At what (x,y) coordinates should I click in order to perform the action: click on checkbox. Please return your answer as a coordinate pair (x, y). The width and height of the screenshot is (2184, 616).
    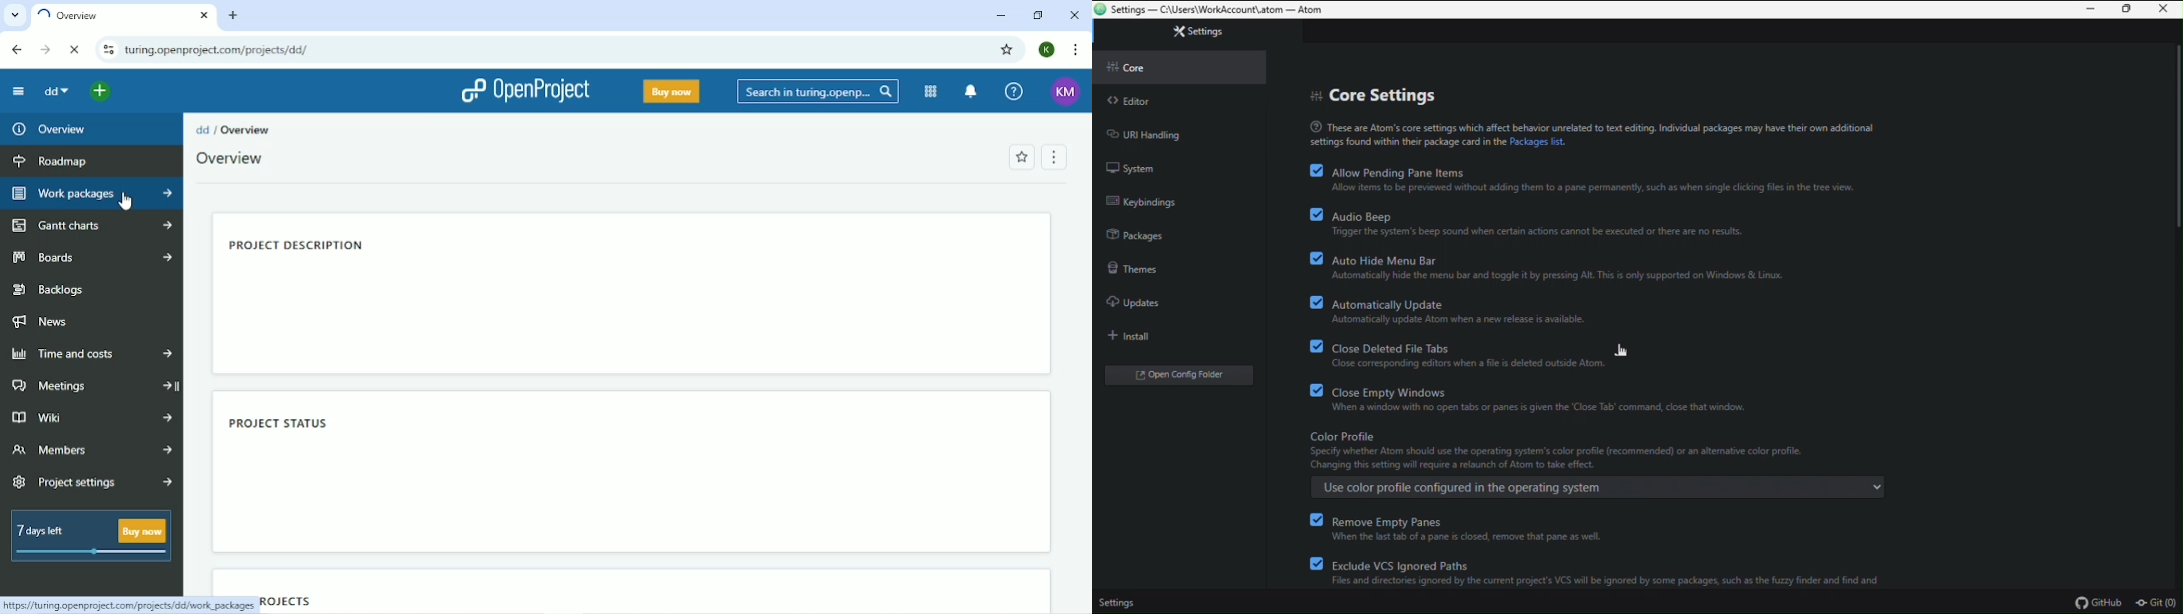
    Looking at the image, I should click on (1316, 346).